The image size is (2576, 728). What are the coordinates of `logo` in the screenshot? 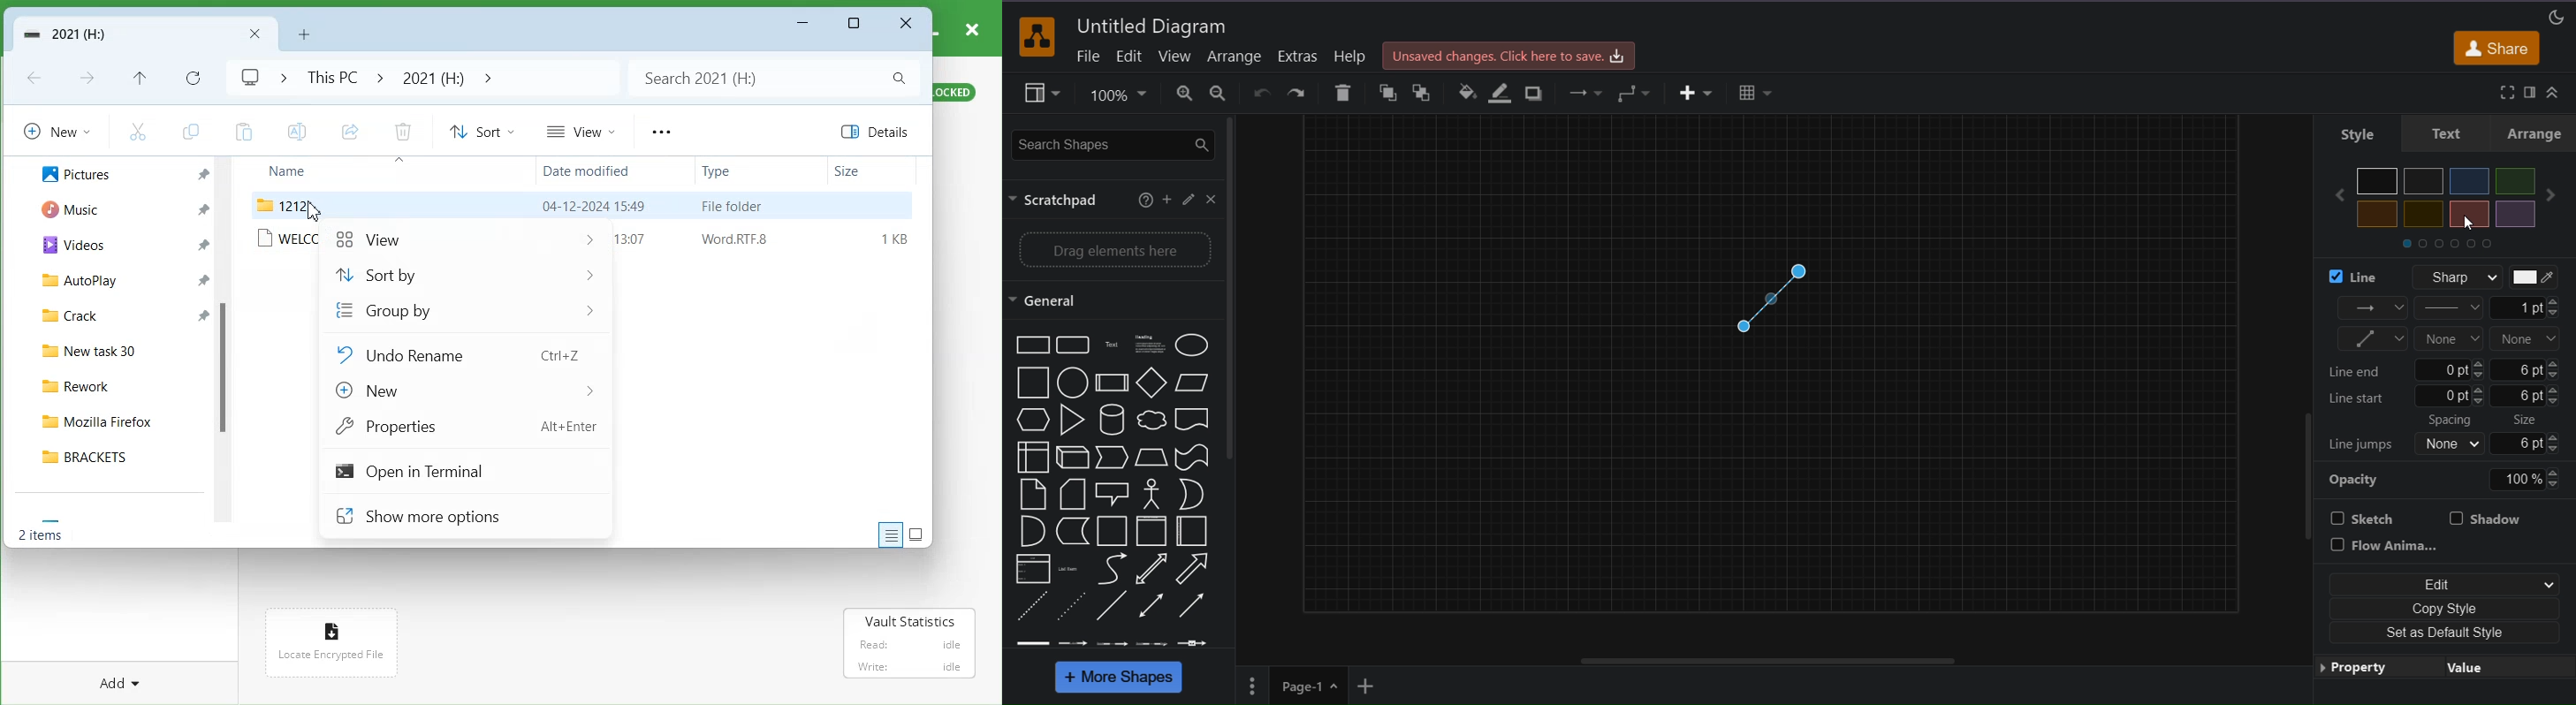 It's located at (1035, 36).